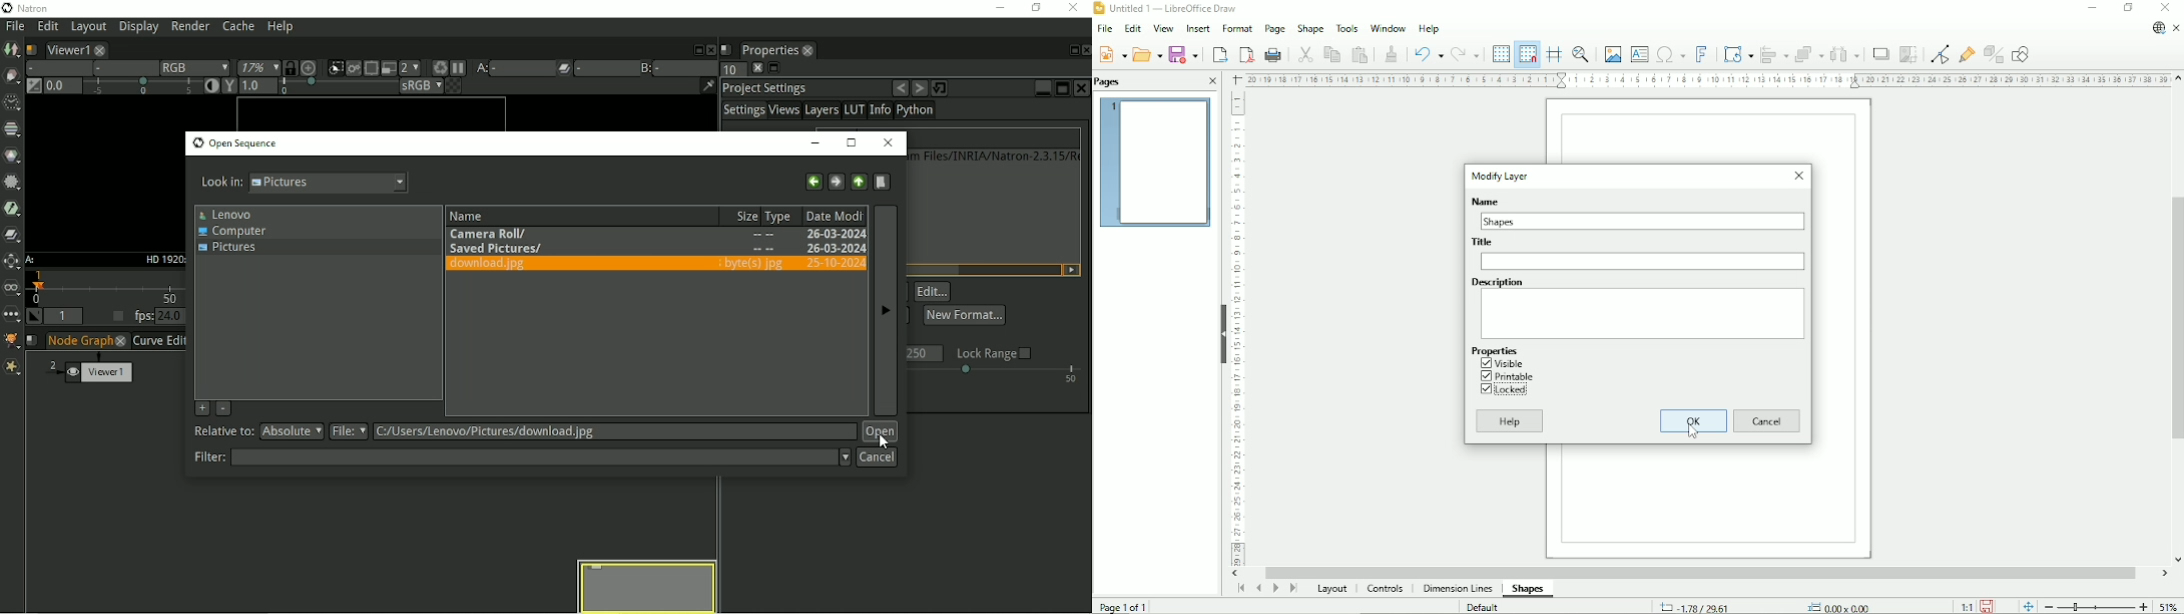  Describe the element at coordinates (1939, 54) in the screenshot. I see `toggle point edit mode` at that location.